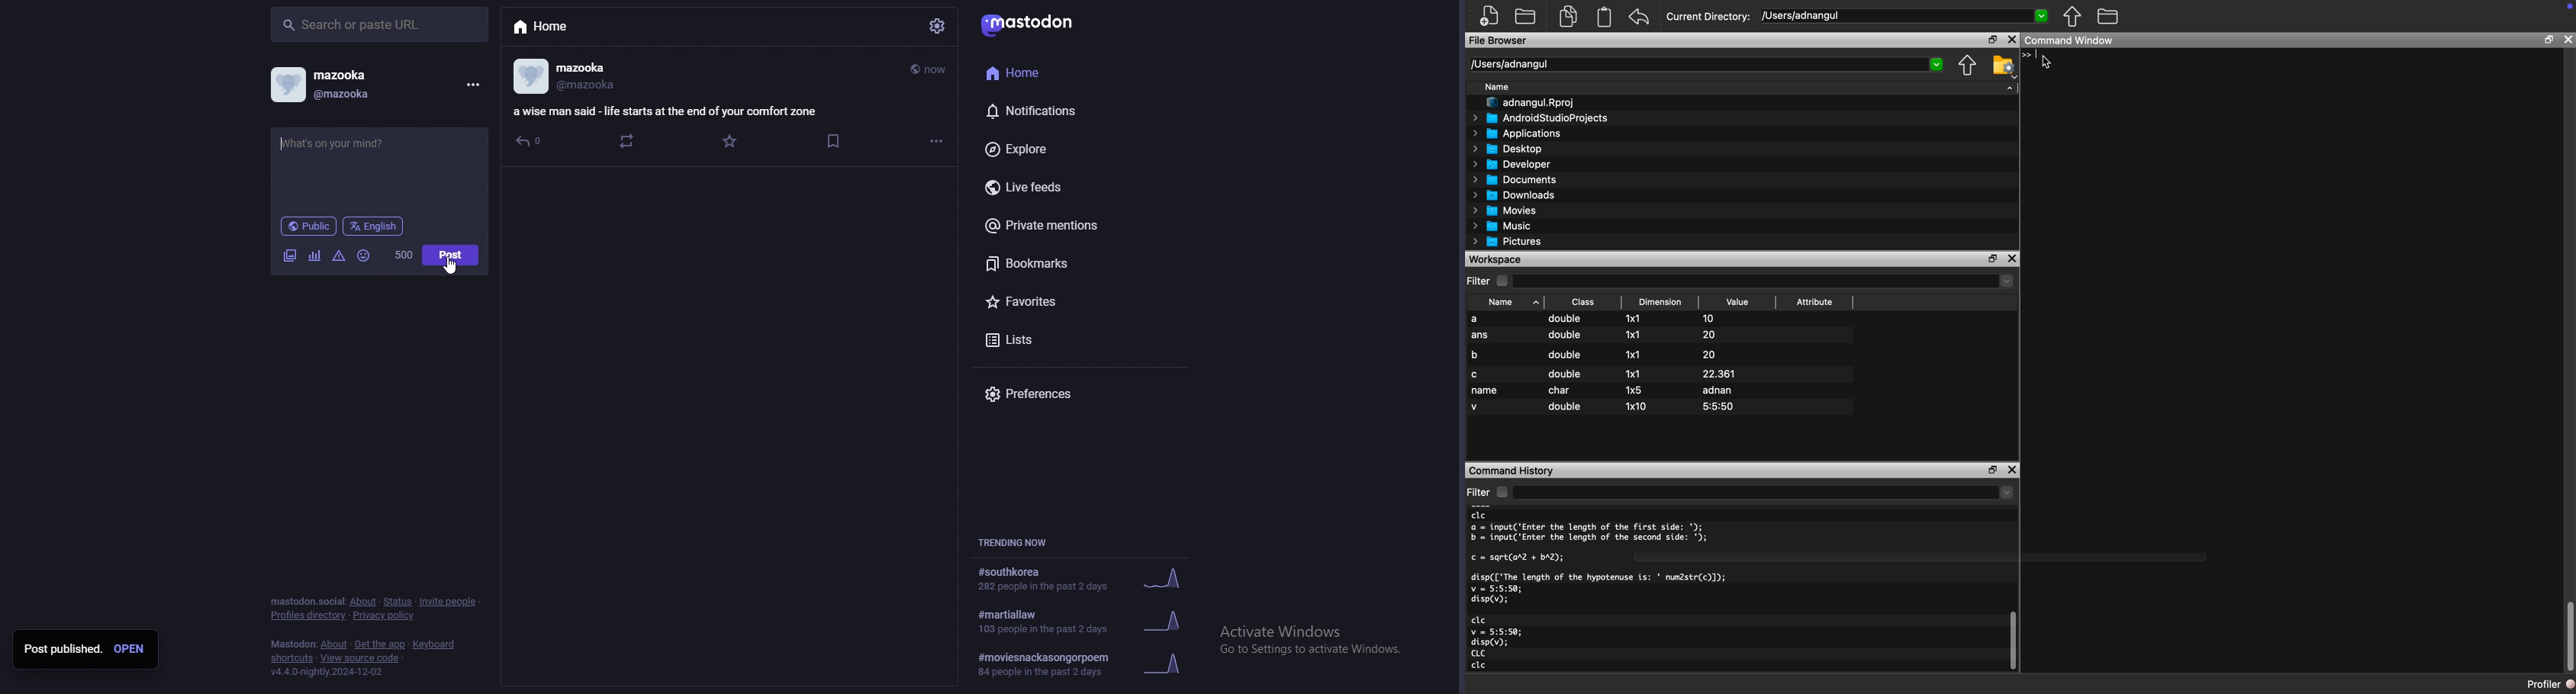  What do you see at coordinates (670, 111) in the screenshot?
I see `wisdom status` at bounding box center [670, 111].